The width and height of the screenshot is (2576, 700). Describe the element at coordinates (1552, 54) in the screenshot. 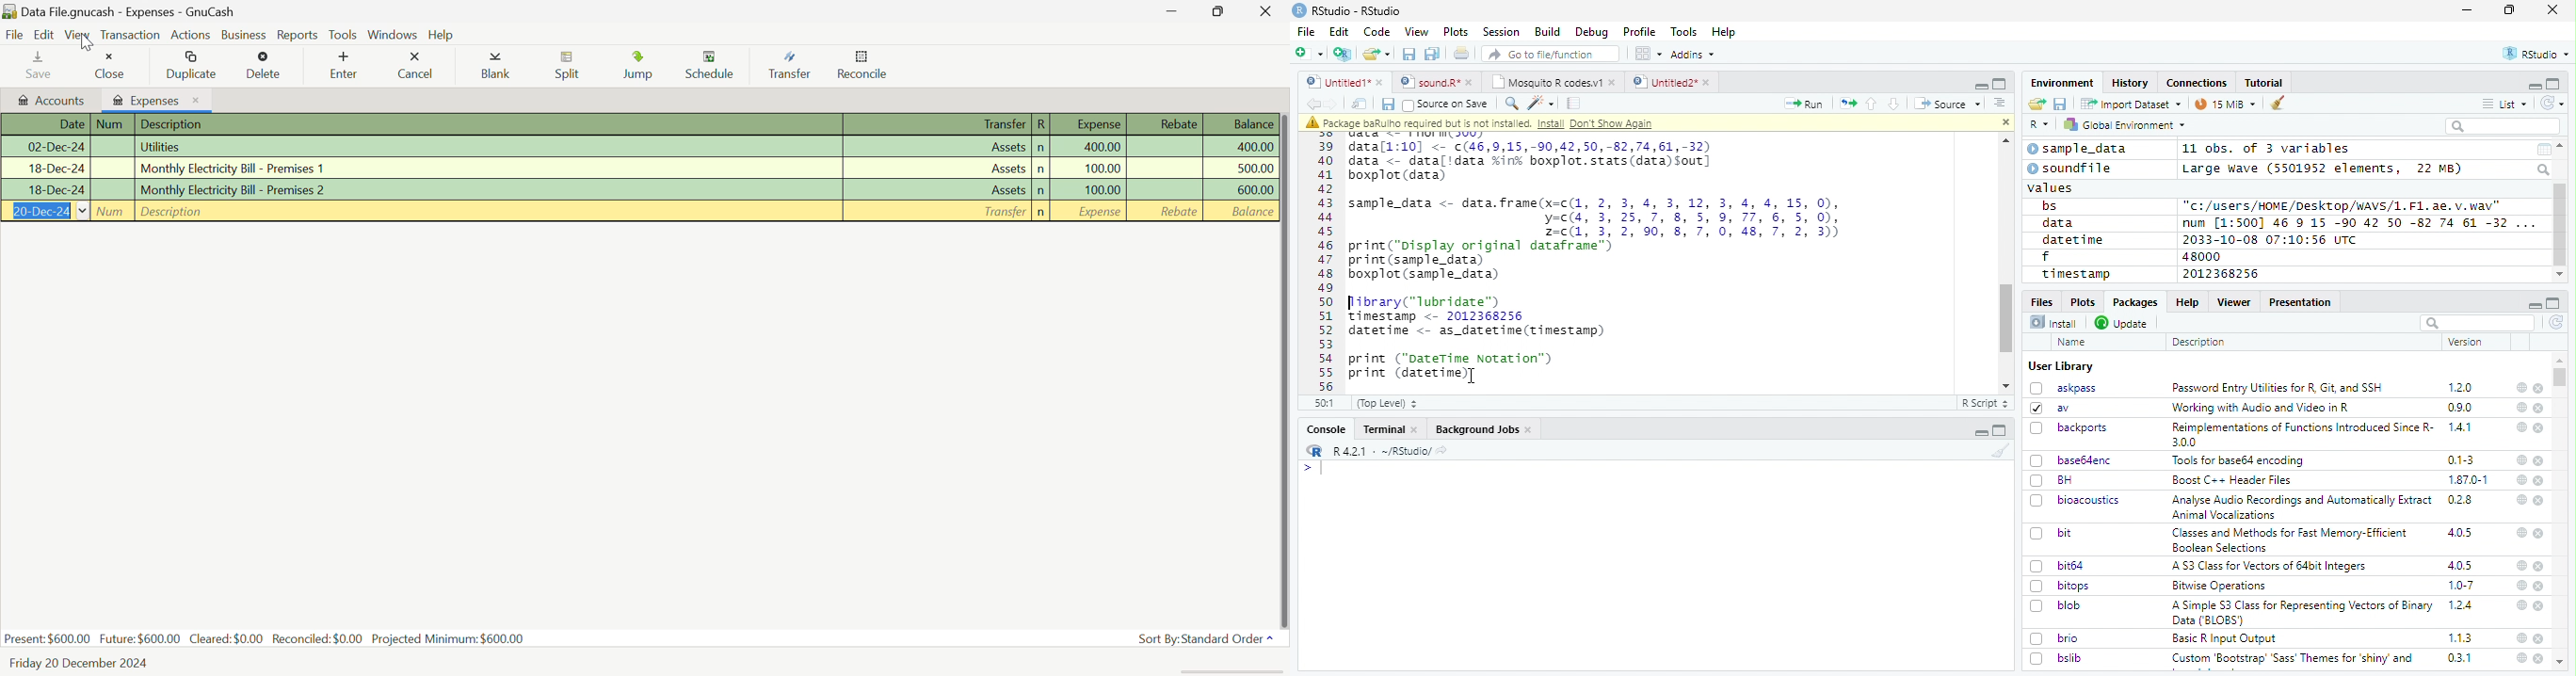

I see `Go to file/function` at that location.